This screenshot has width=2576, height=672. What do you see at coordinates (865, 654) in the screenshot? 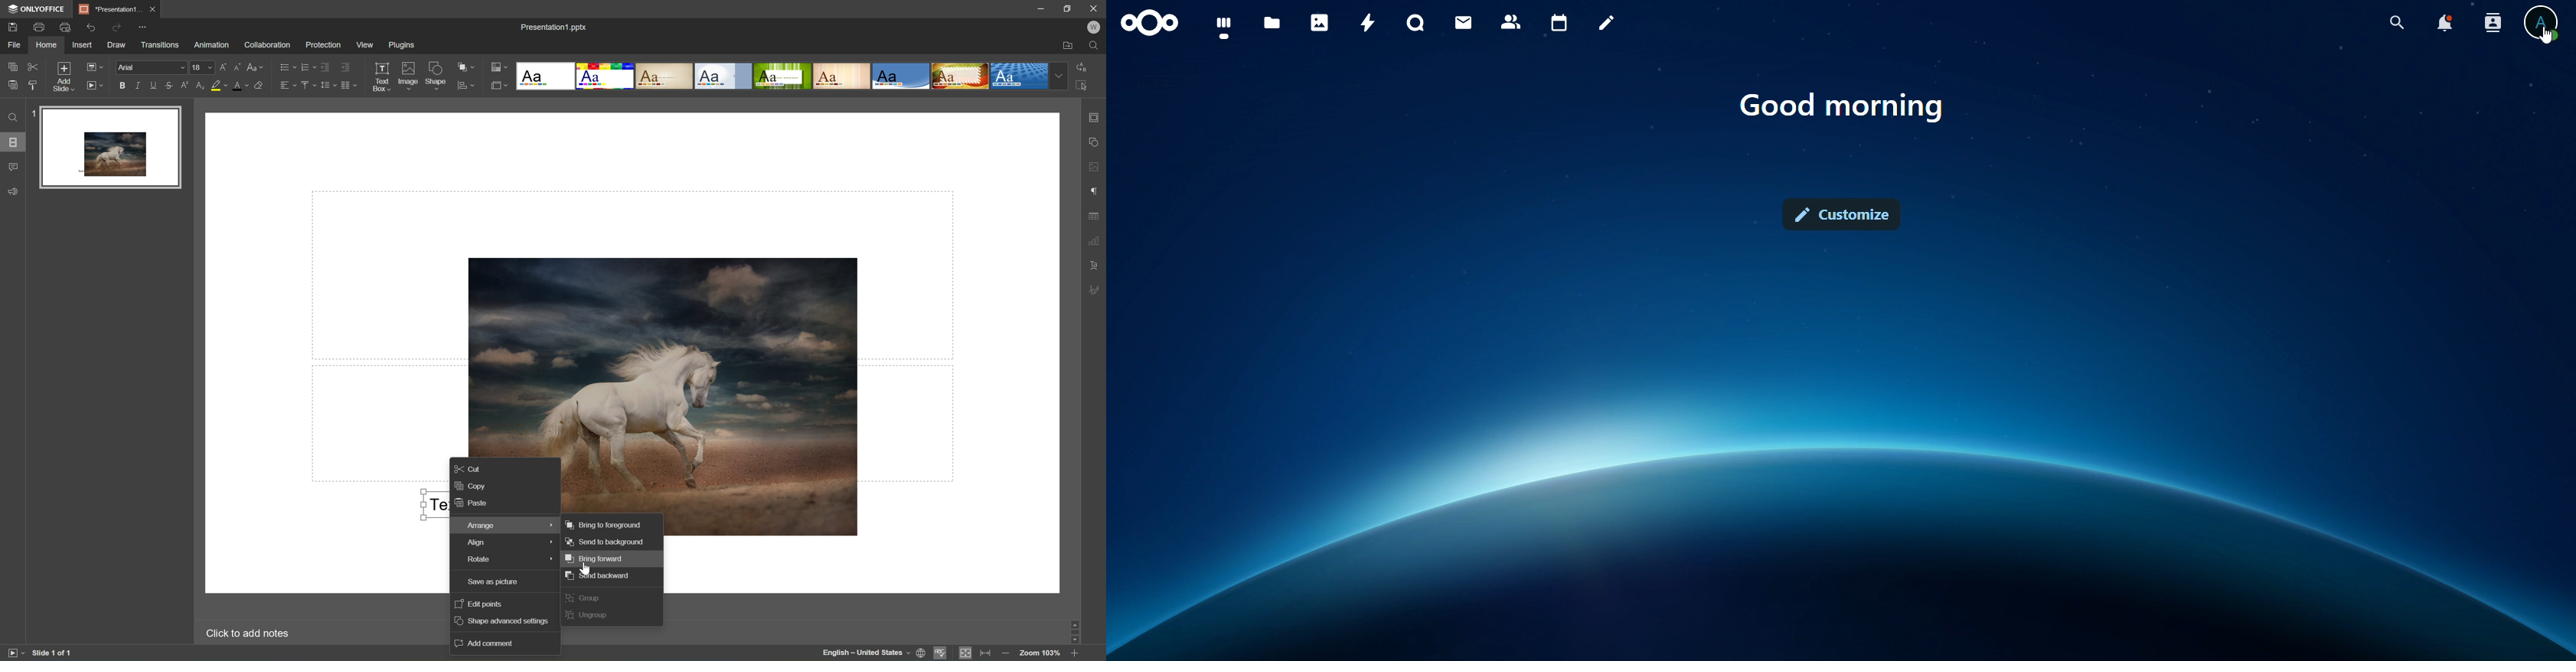
I see `English - United States` at bounding box center [865, 654].